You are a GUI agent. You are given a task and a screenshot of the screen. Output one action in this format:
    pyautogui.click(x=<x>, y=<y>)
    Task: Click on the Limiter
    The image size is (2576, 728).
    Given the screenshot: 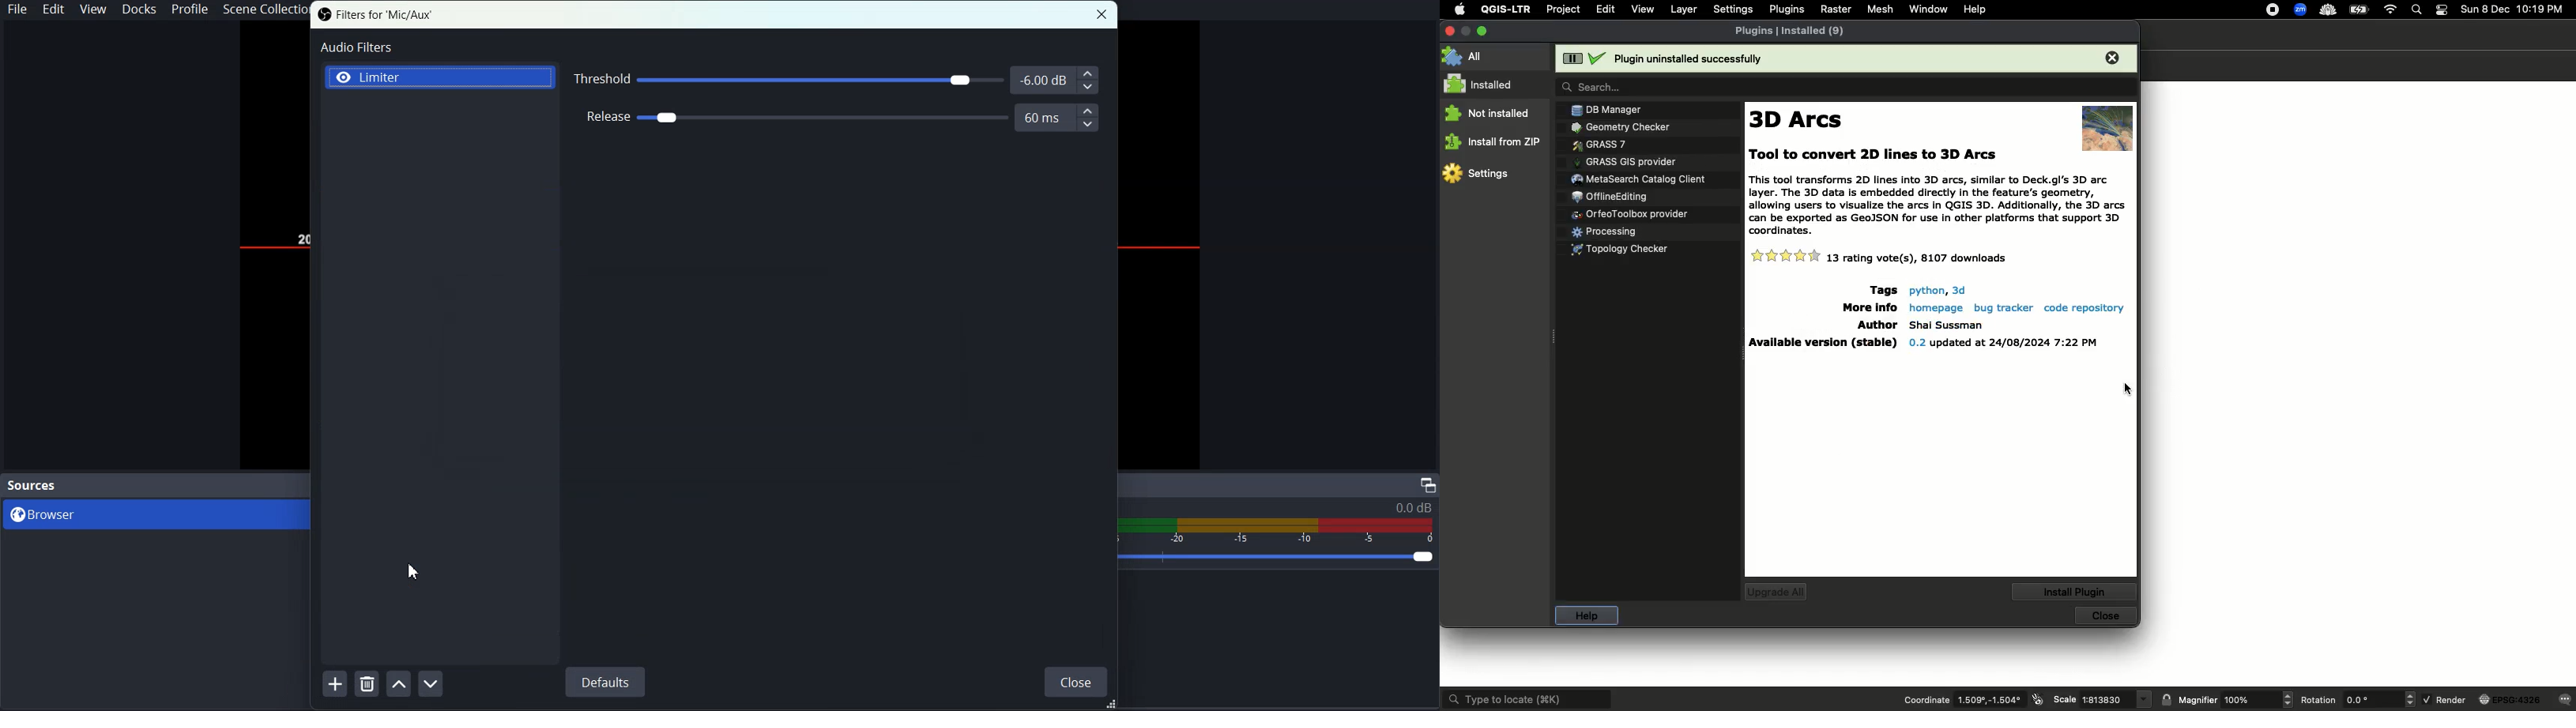 What is the action you would take?
    pyautogui.click(x=441, y=76)
    